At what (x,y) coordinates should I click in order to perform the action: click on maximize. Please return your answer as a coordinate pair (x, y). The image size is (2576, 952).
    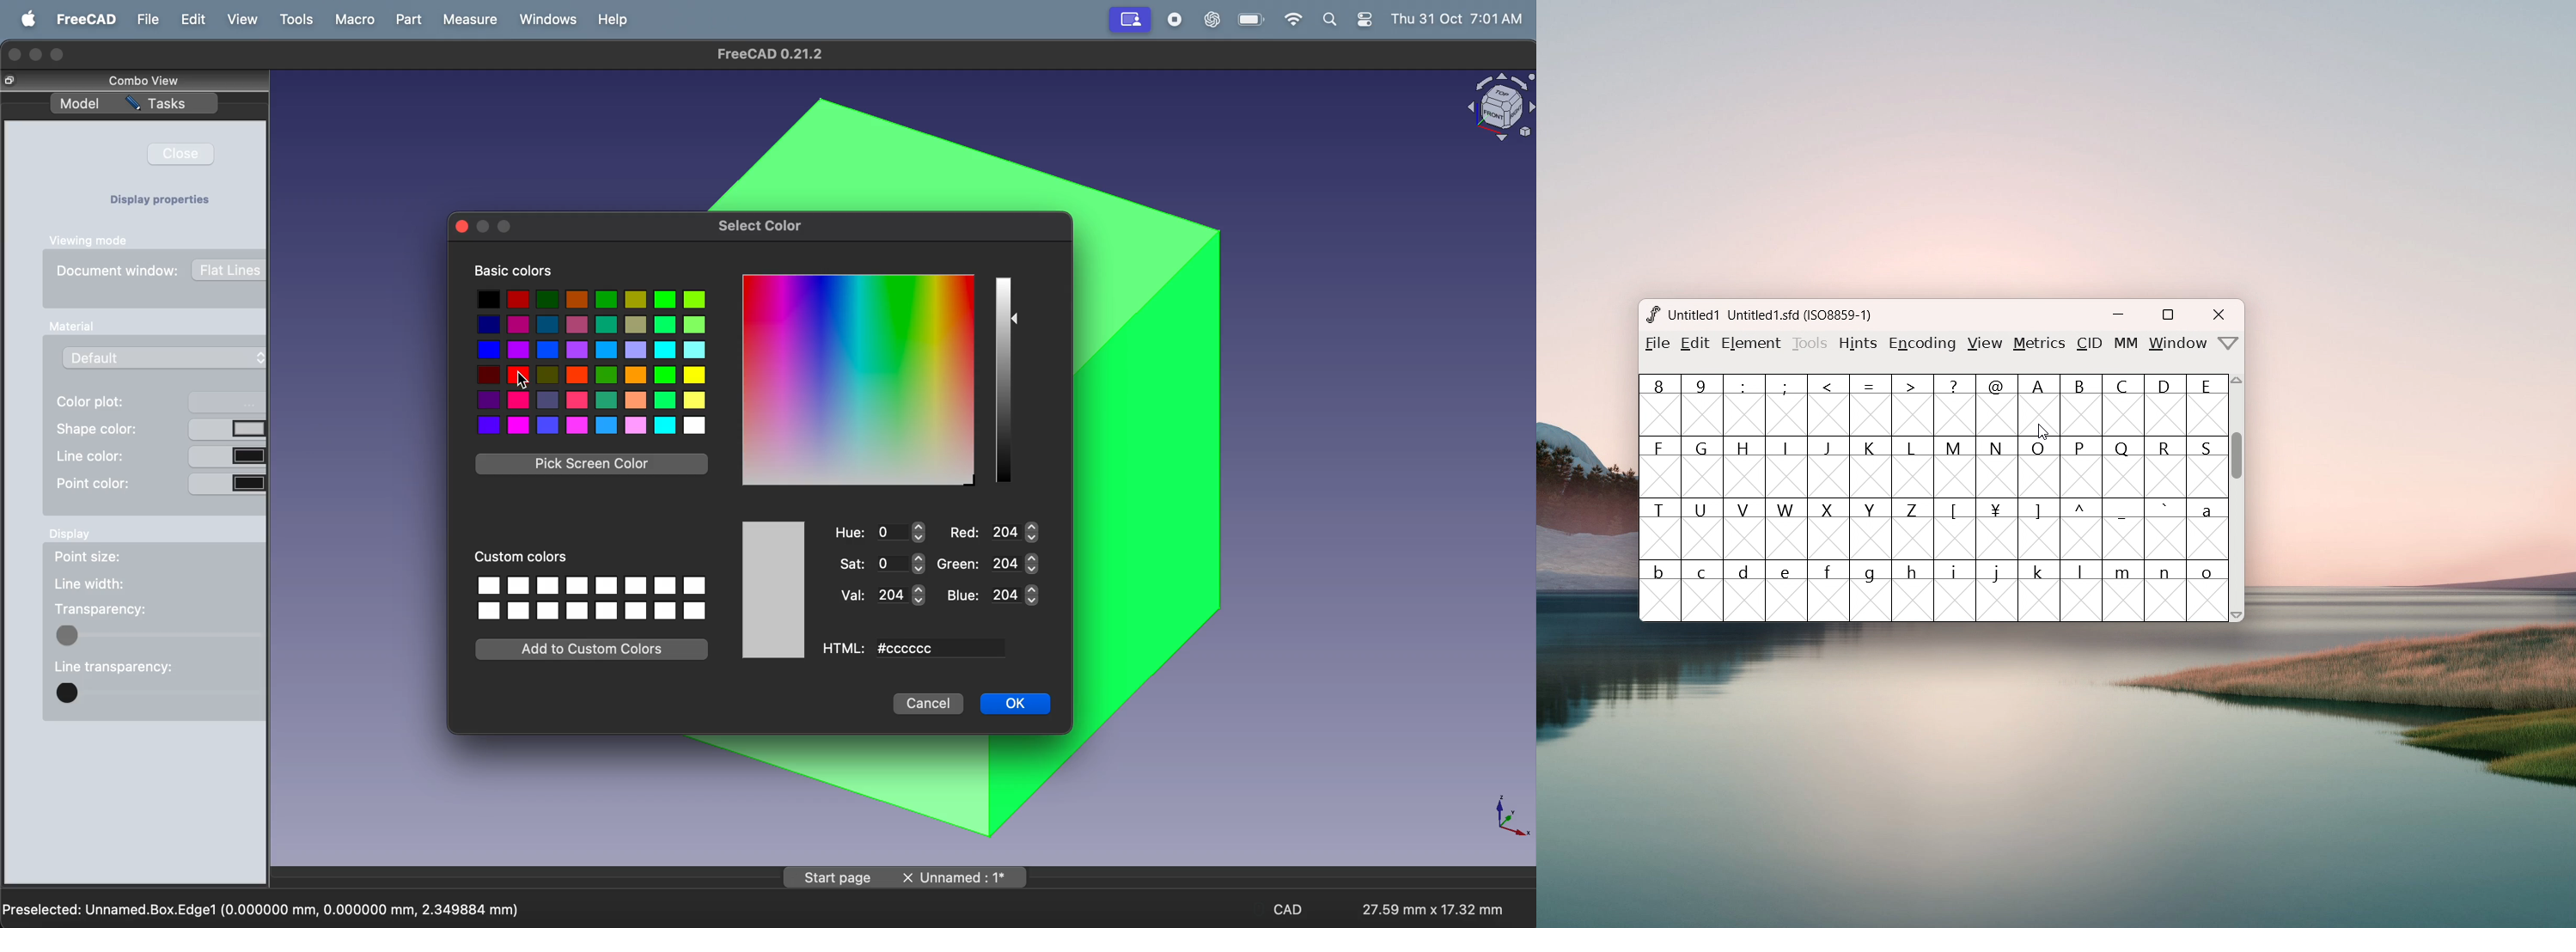
    Looking at the image, I should click on (59, 56).